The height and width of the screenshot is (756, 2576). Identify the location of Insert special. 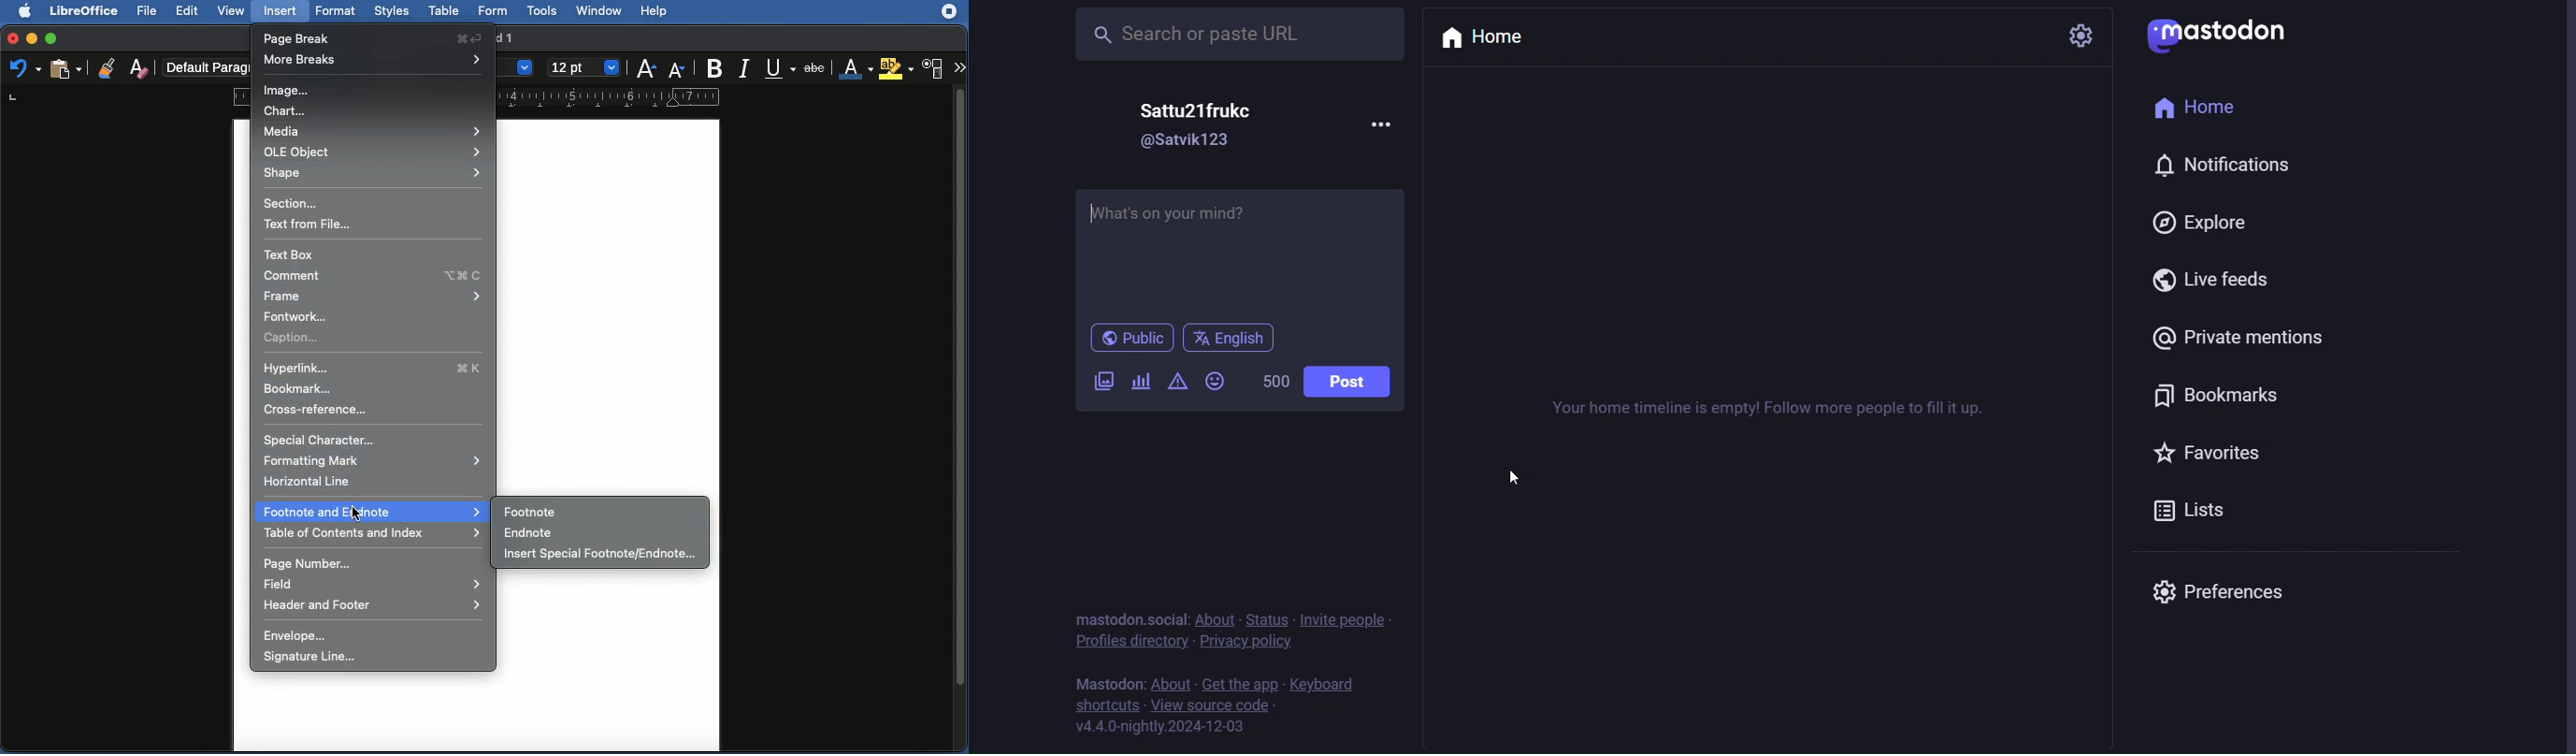
(600, 555).